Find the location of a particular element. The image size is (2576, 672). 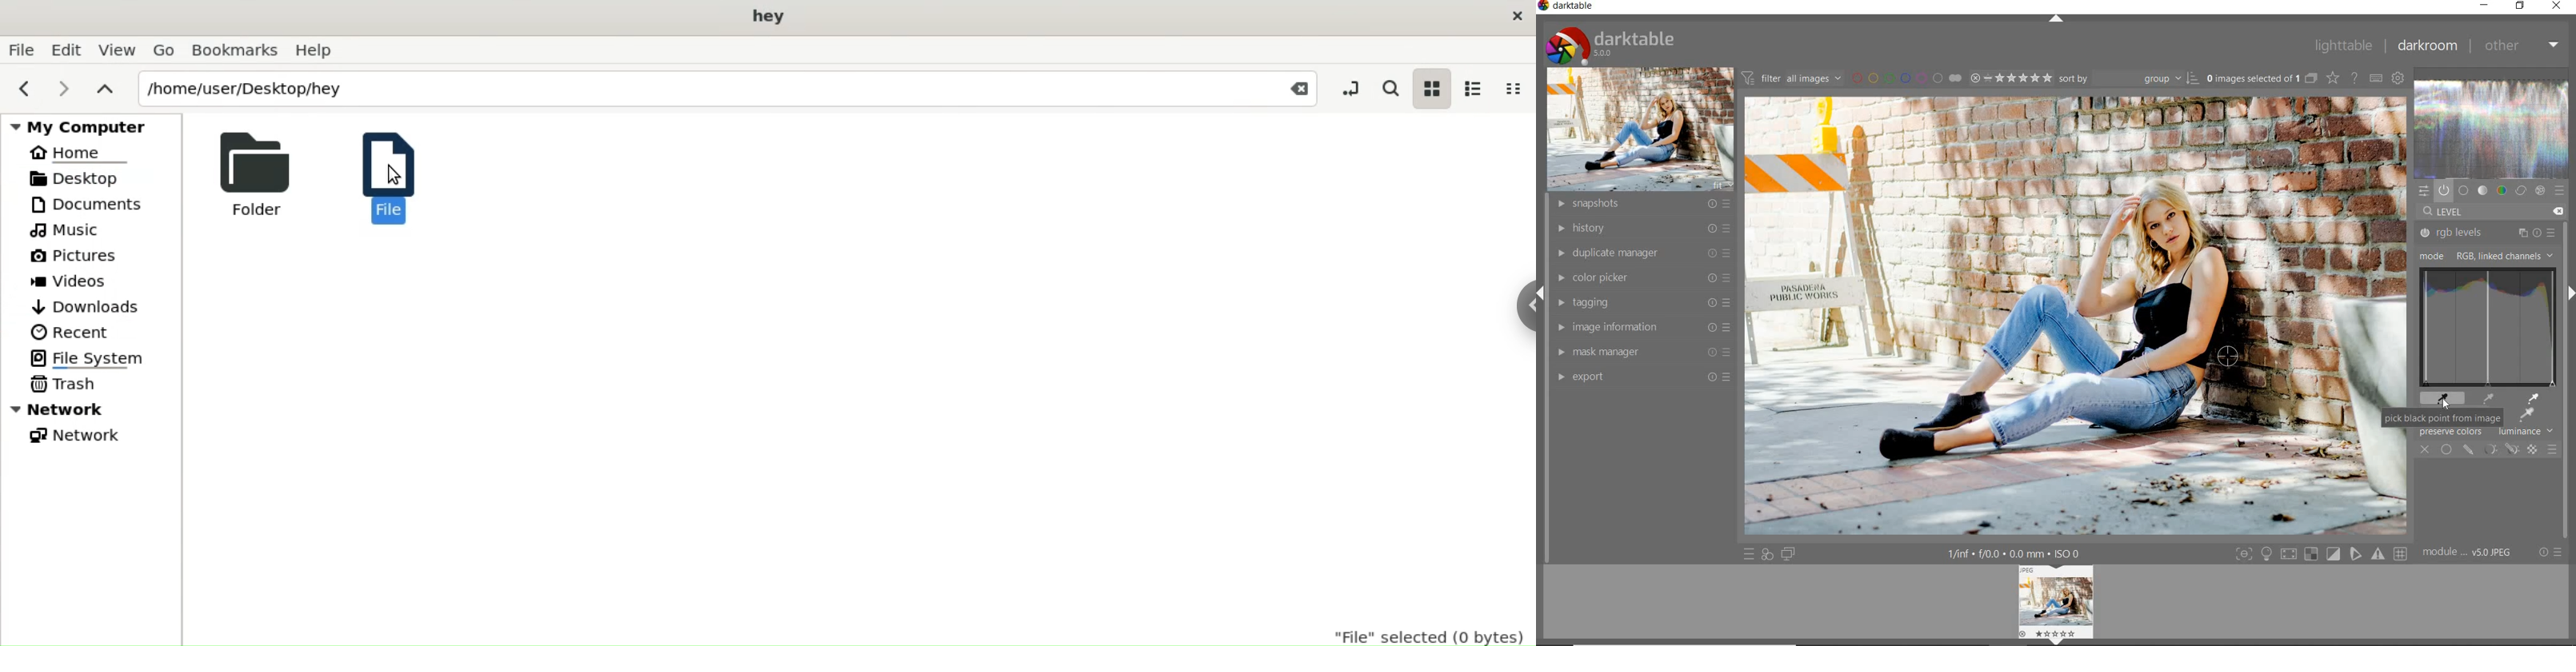

expand/collapse is located at coordinates (2571, 295).